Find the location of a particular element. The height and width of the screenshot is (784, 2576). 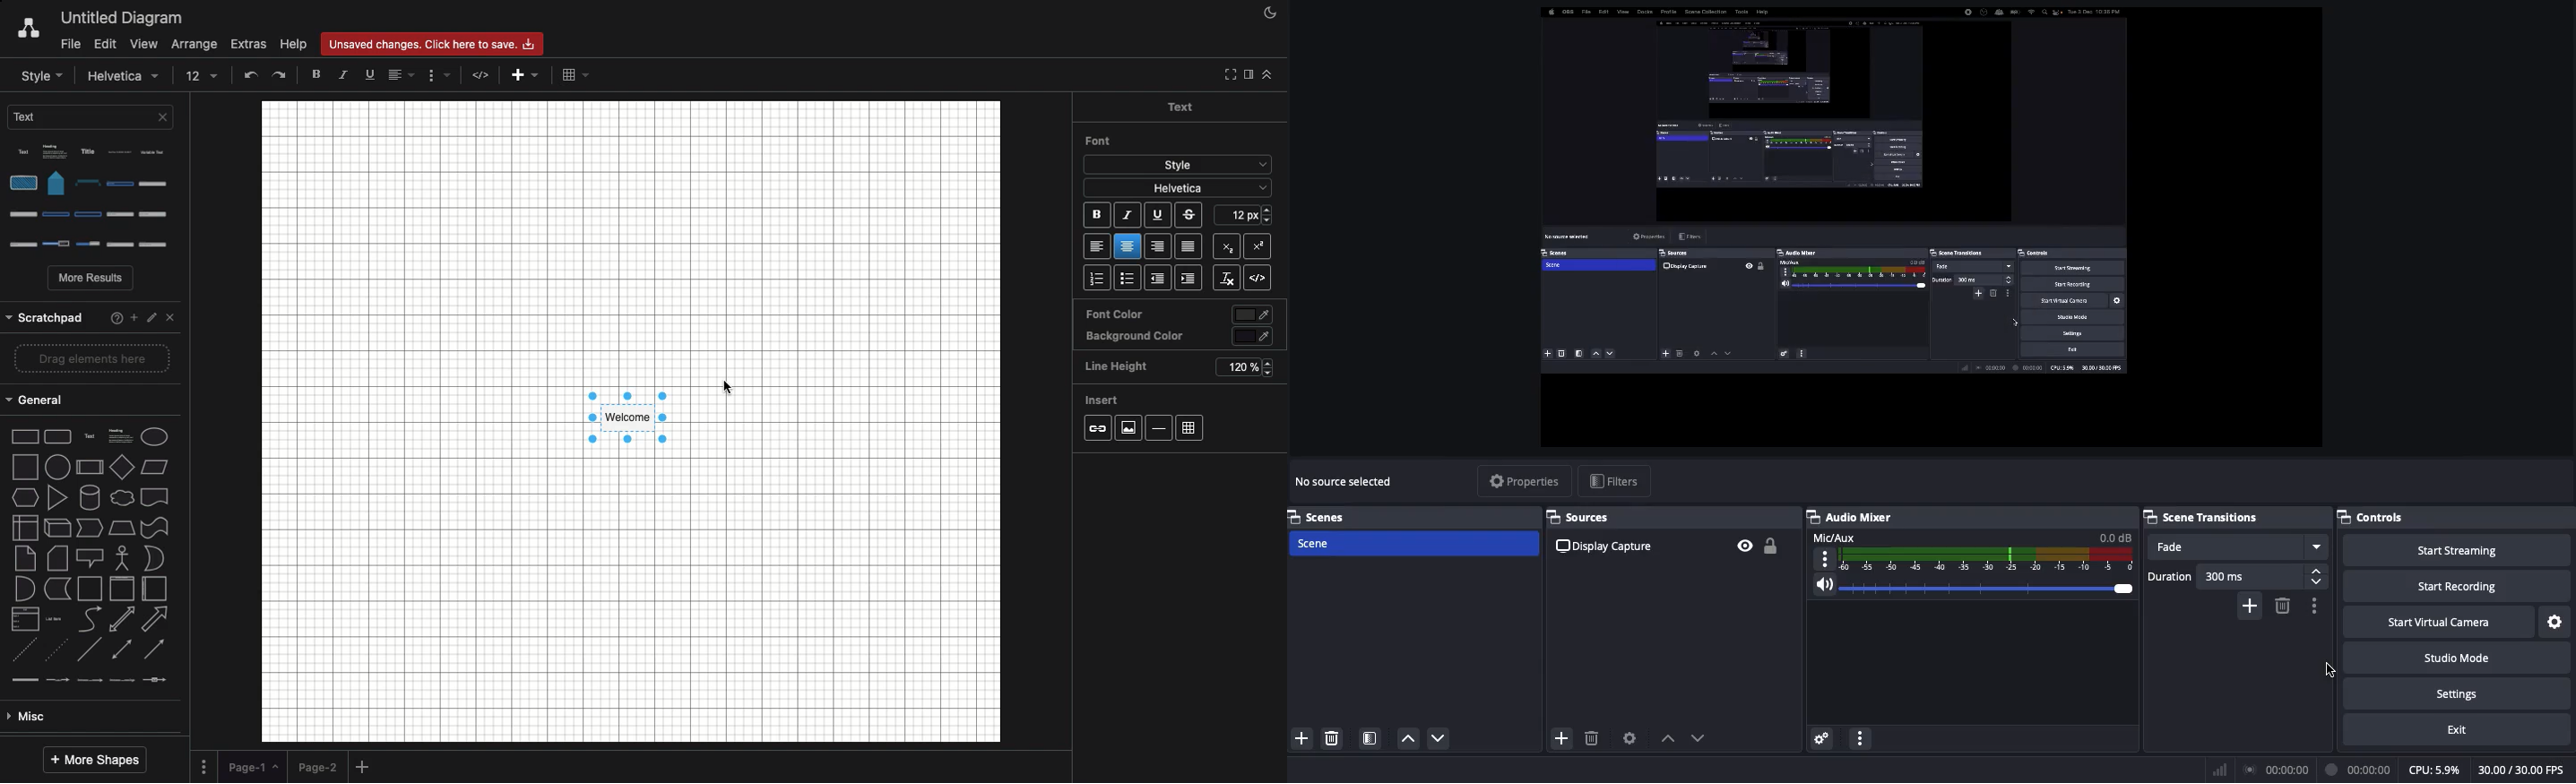

Bullet is located at coordinates (1125, 280).